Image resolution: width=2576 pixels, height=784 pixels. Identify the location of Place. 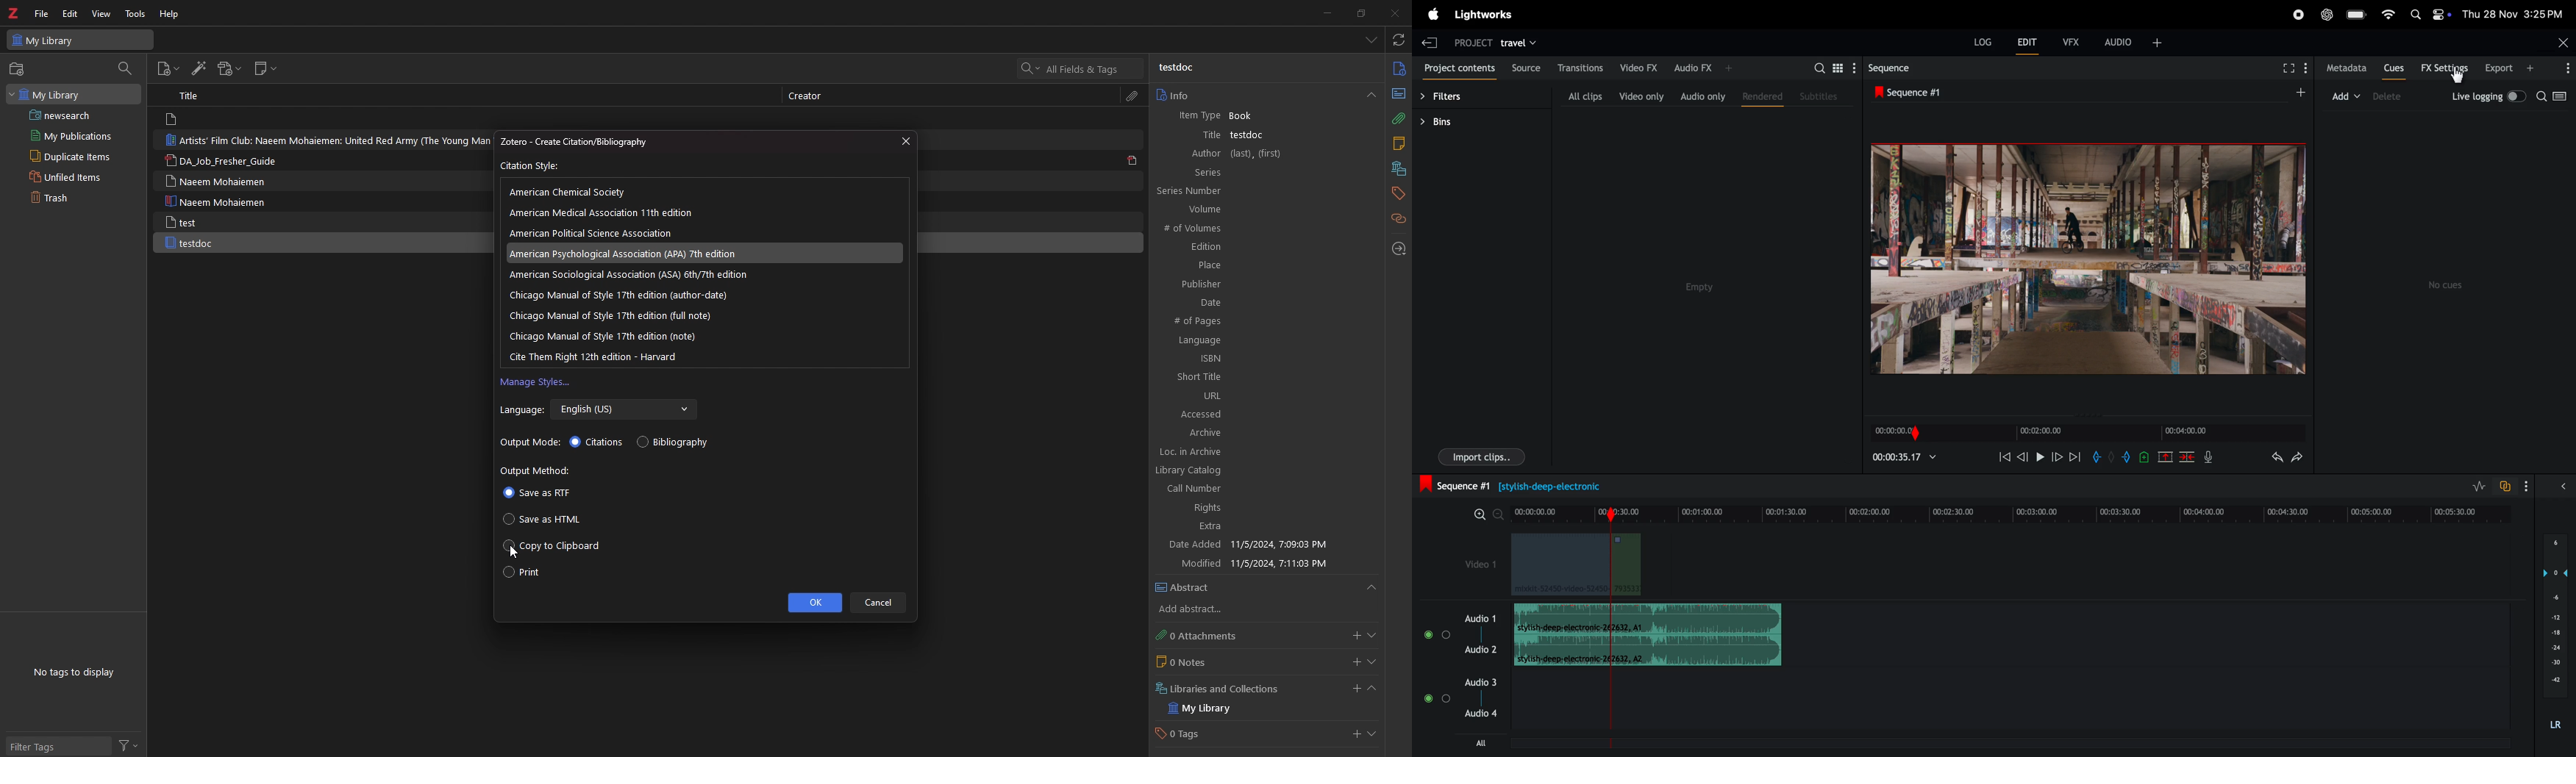
(1257, 265).